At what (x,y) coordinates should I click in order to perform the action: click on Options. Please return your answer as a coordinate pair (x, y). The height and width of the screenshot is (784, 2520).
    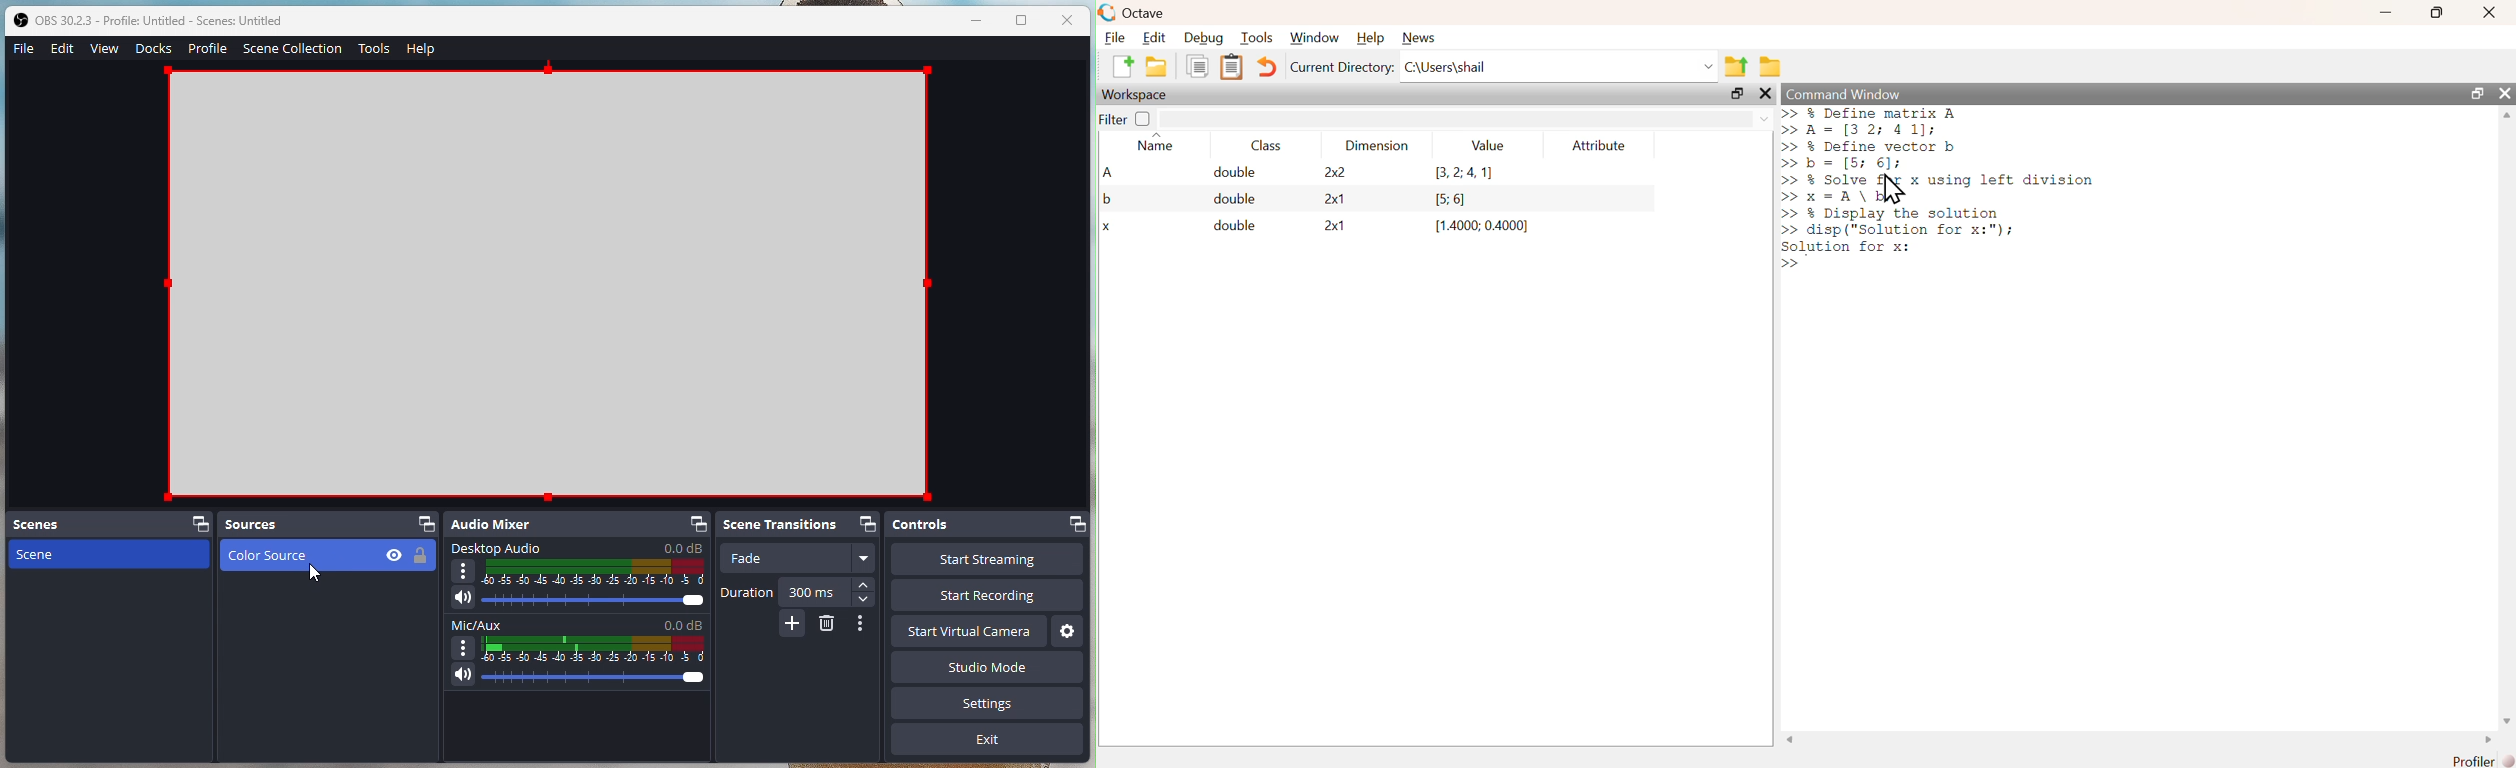
    Looking at the image, I should click on (864, 623).